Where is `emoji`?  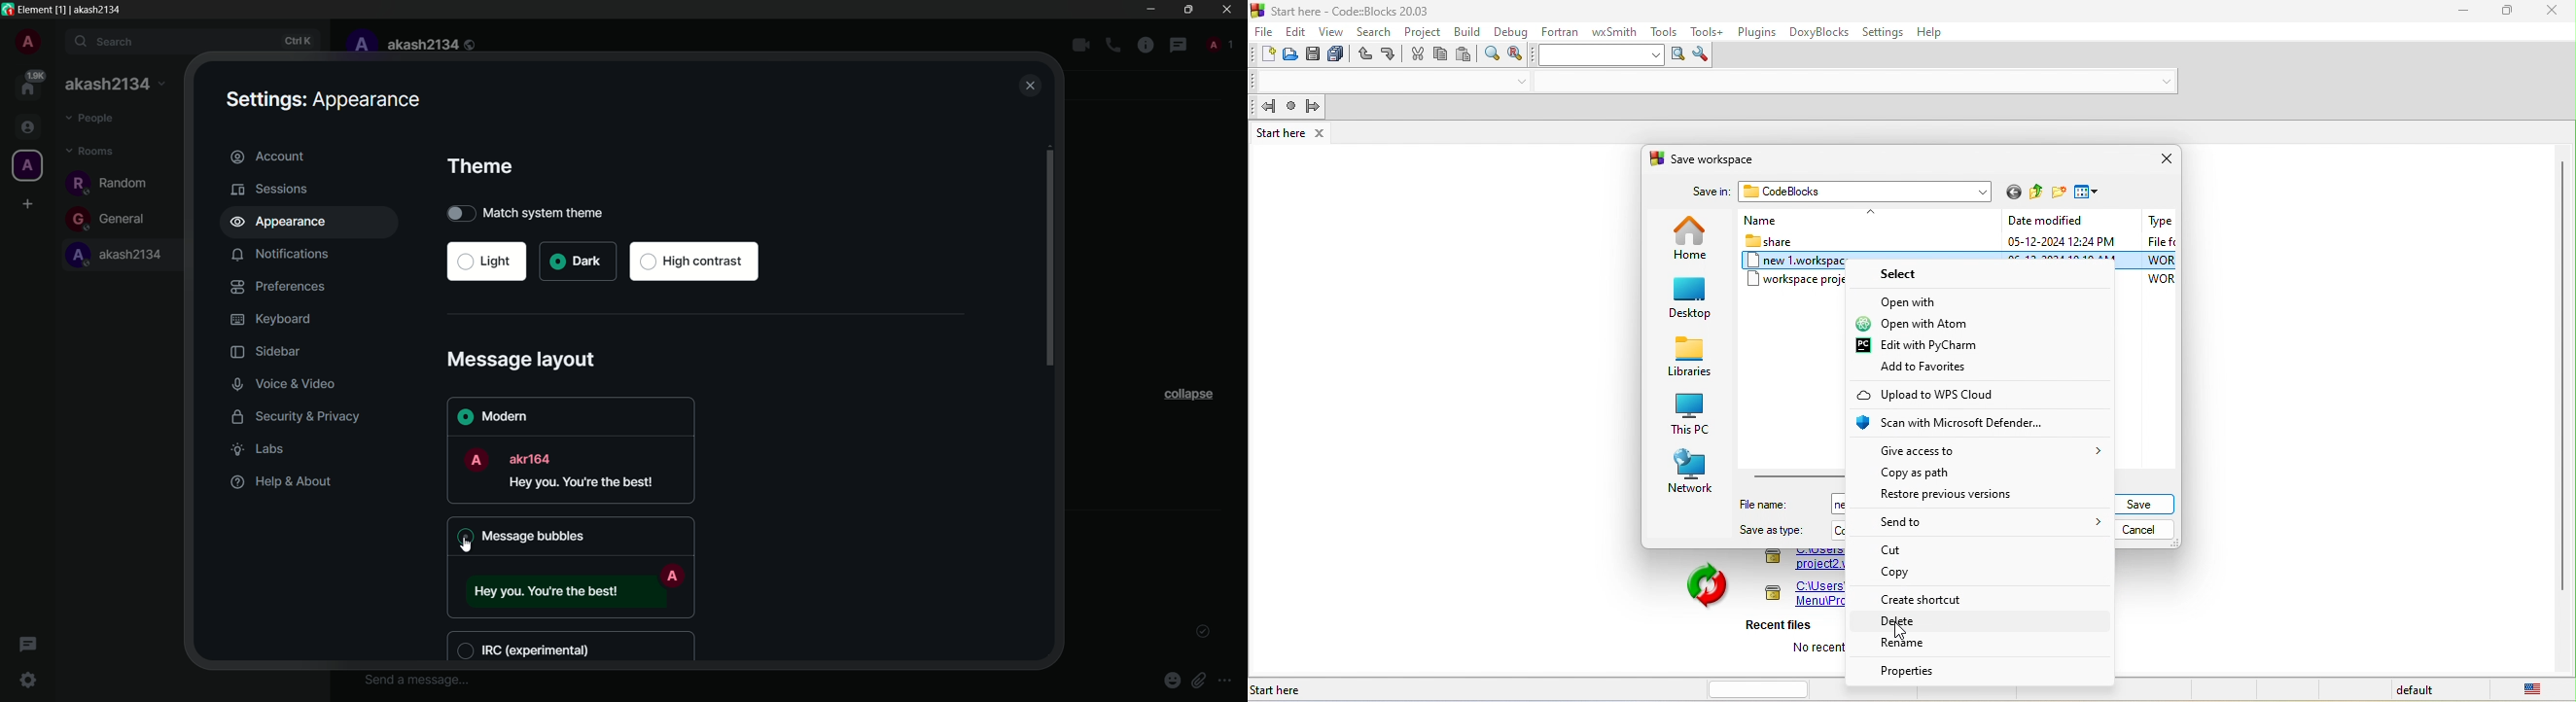 emoji is located at coordinates (1175, 679).